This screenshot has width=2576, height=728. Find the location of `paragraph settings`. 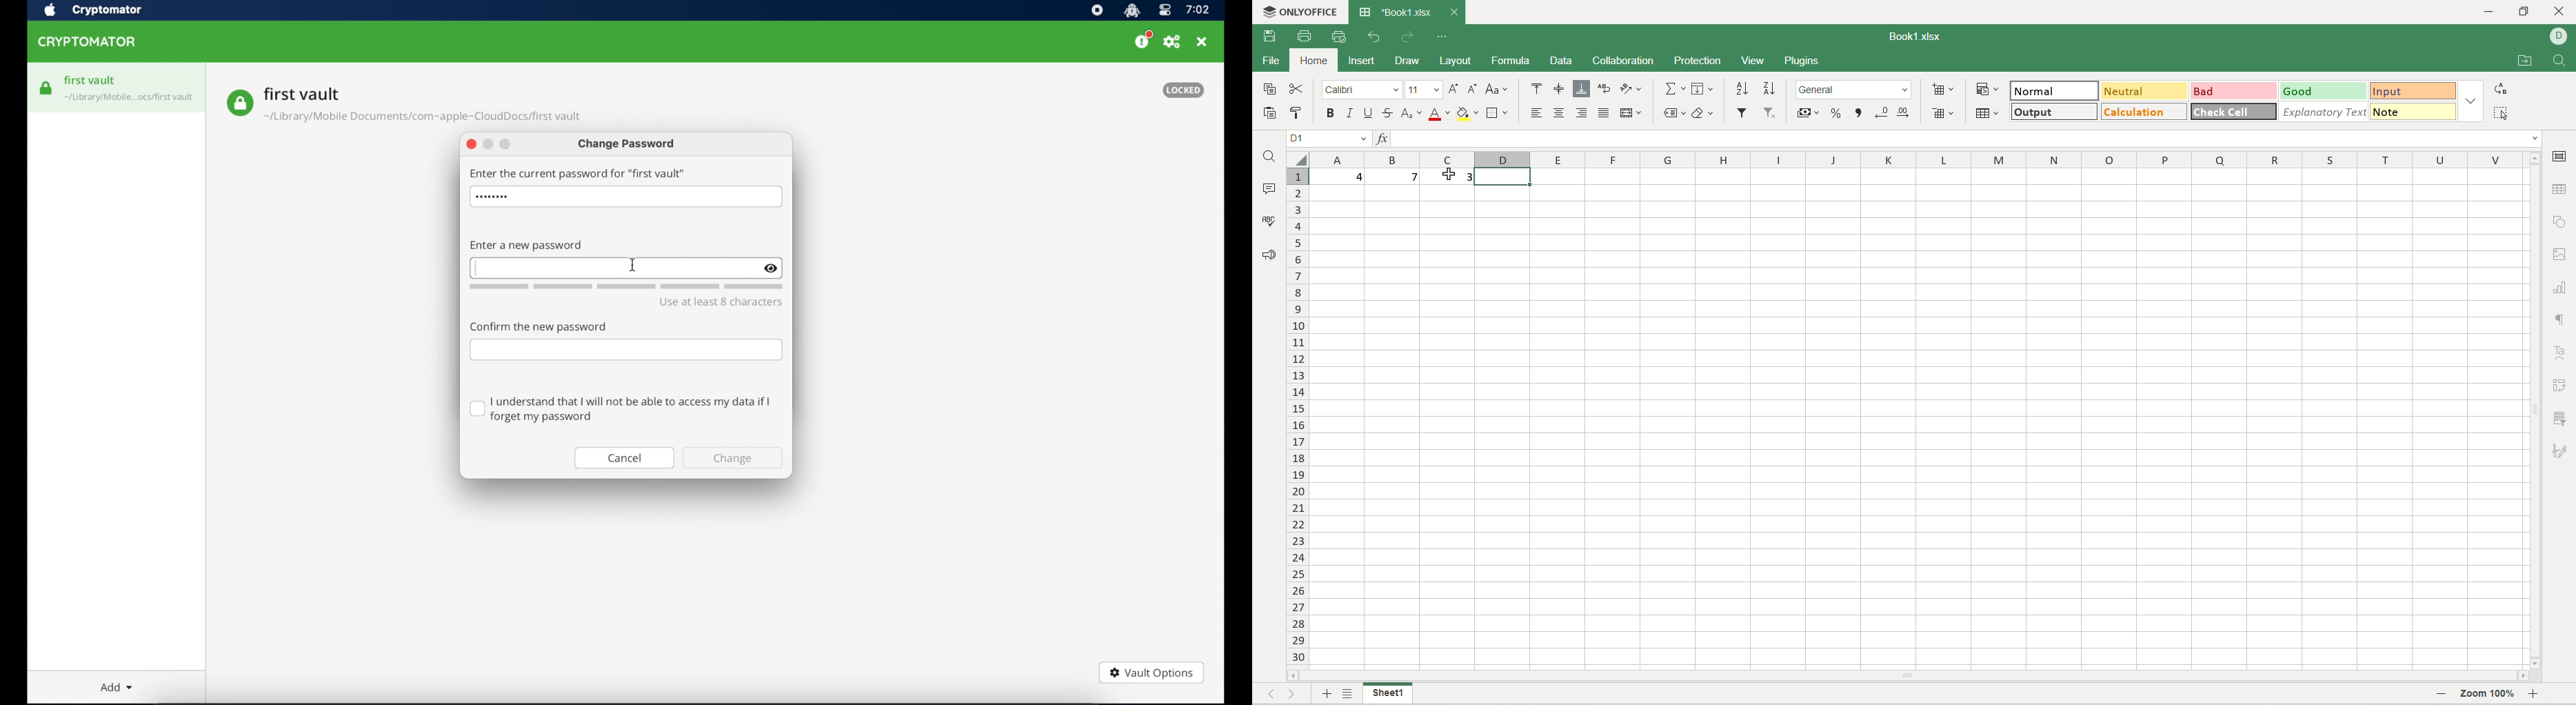

paragraph settings is located at coordinates (2564, 319).